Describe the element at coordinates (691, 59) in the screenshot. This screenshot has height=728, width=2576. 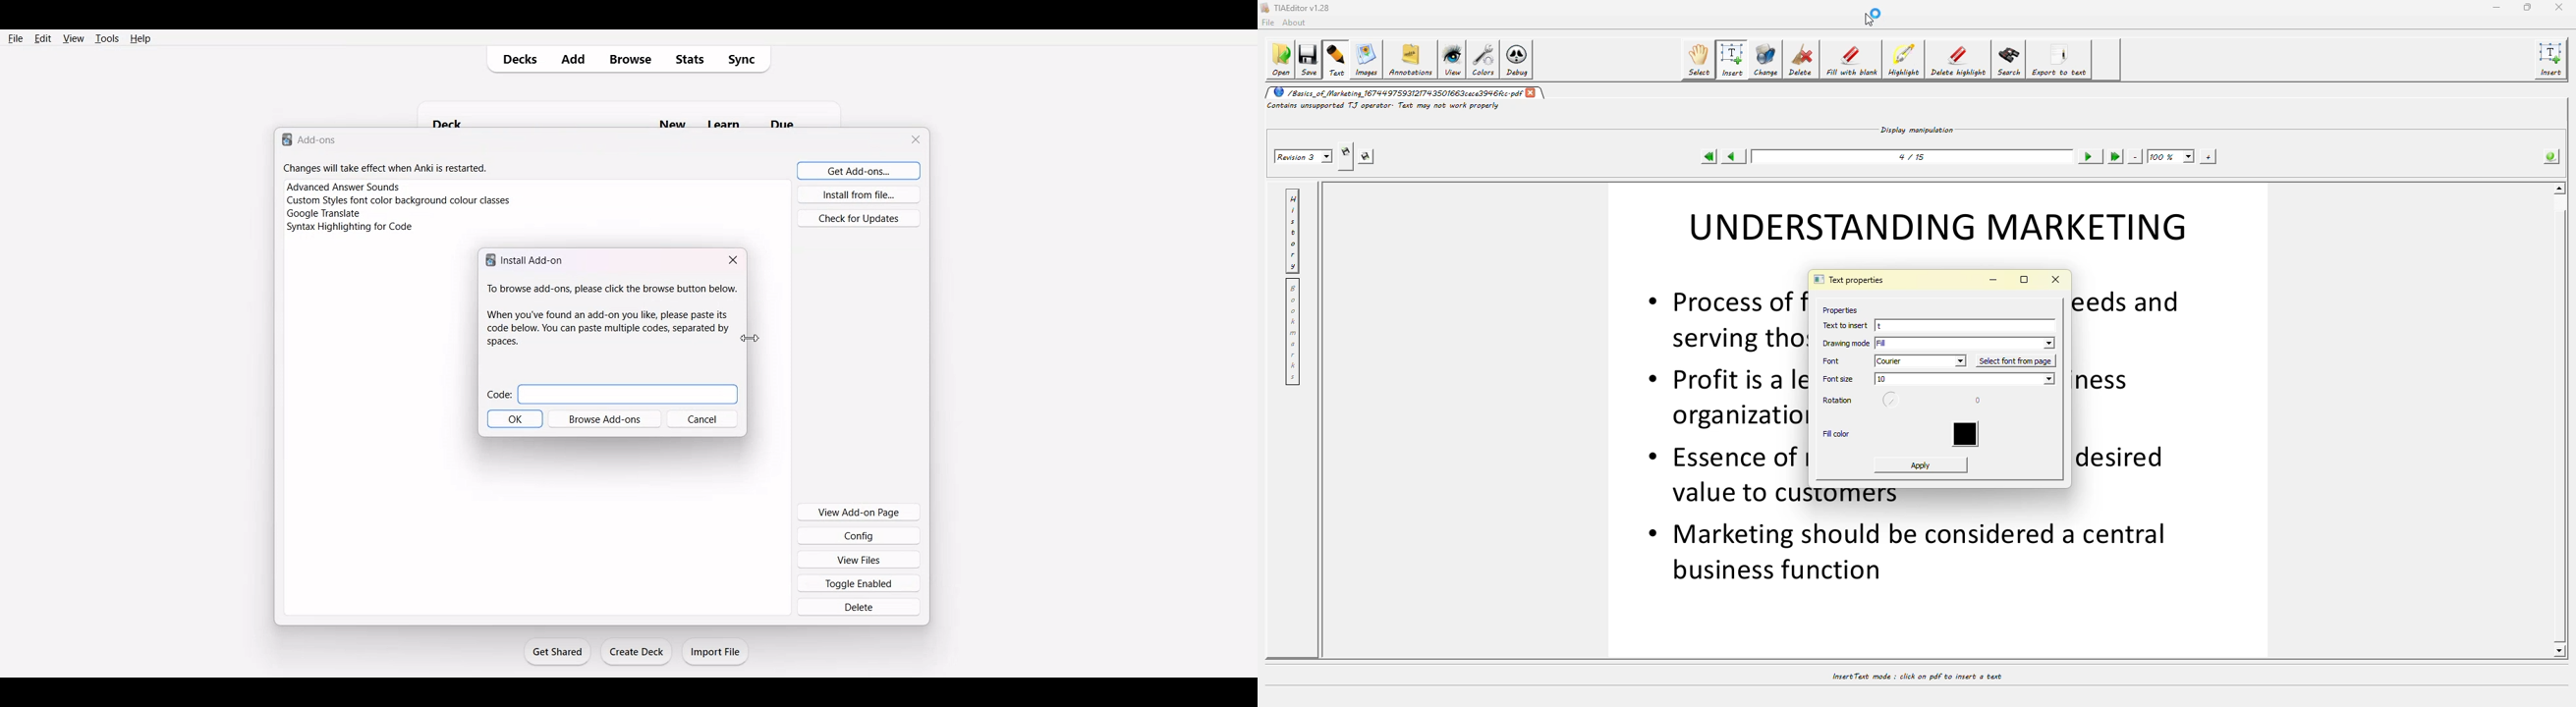
I see `Stats` at that location.